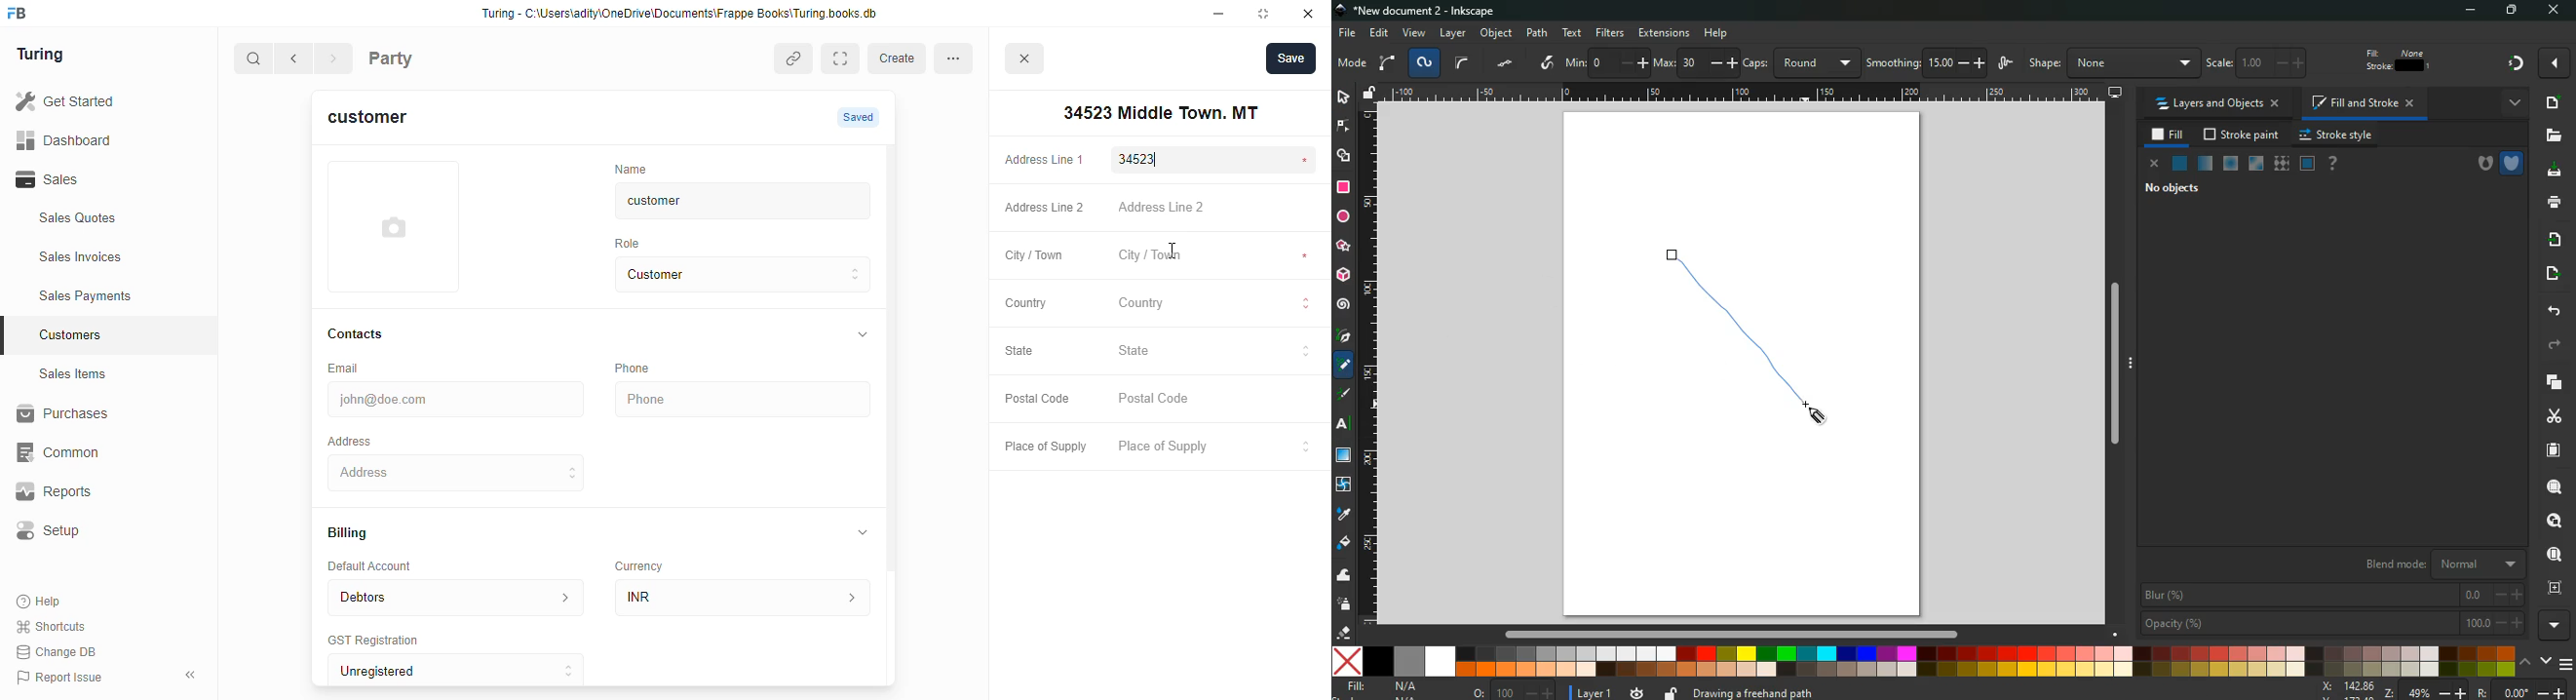 This screenshot has height=700, width=2576. What do you see at coordinates (1043, 158) in the screenshot?
I see `Address Line 1` at bounding box center [1043, 158].